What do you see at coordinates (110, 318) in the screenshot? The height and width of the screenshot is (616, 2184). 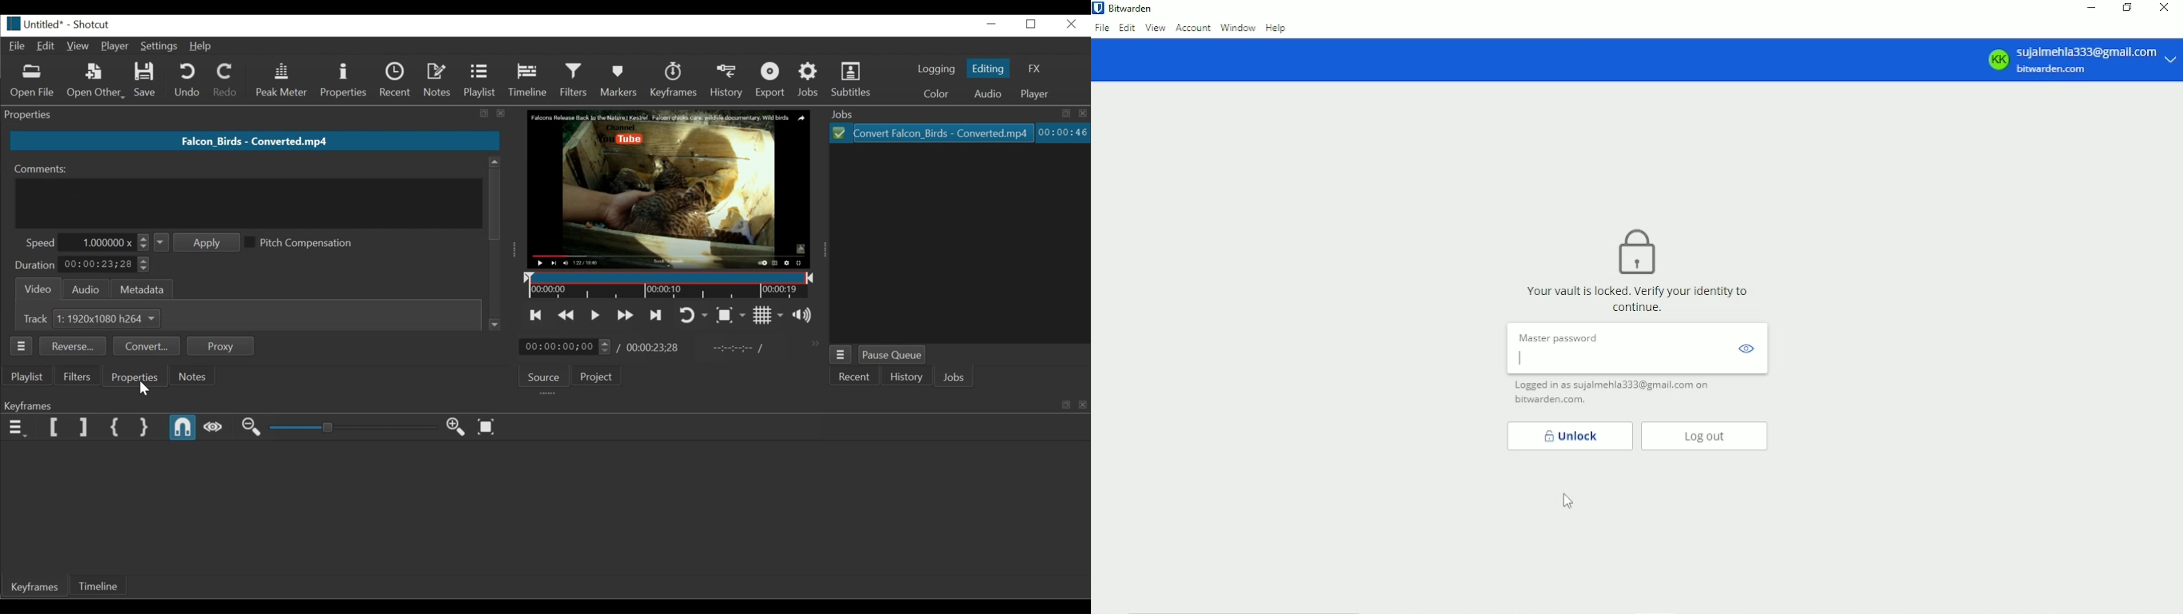 I see `Adjust Video track ` at bounding box center [110, 318].